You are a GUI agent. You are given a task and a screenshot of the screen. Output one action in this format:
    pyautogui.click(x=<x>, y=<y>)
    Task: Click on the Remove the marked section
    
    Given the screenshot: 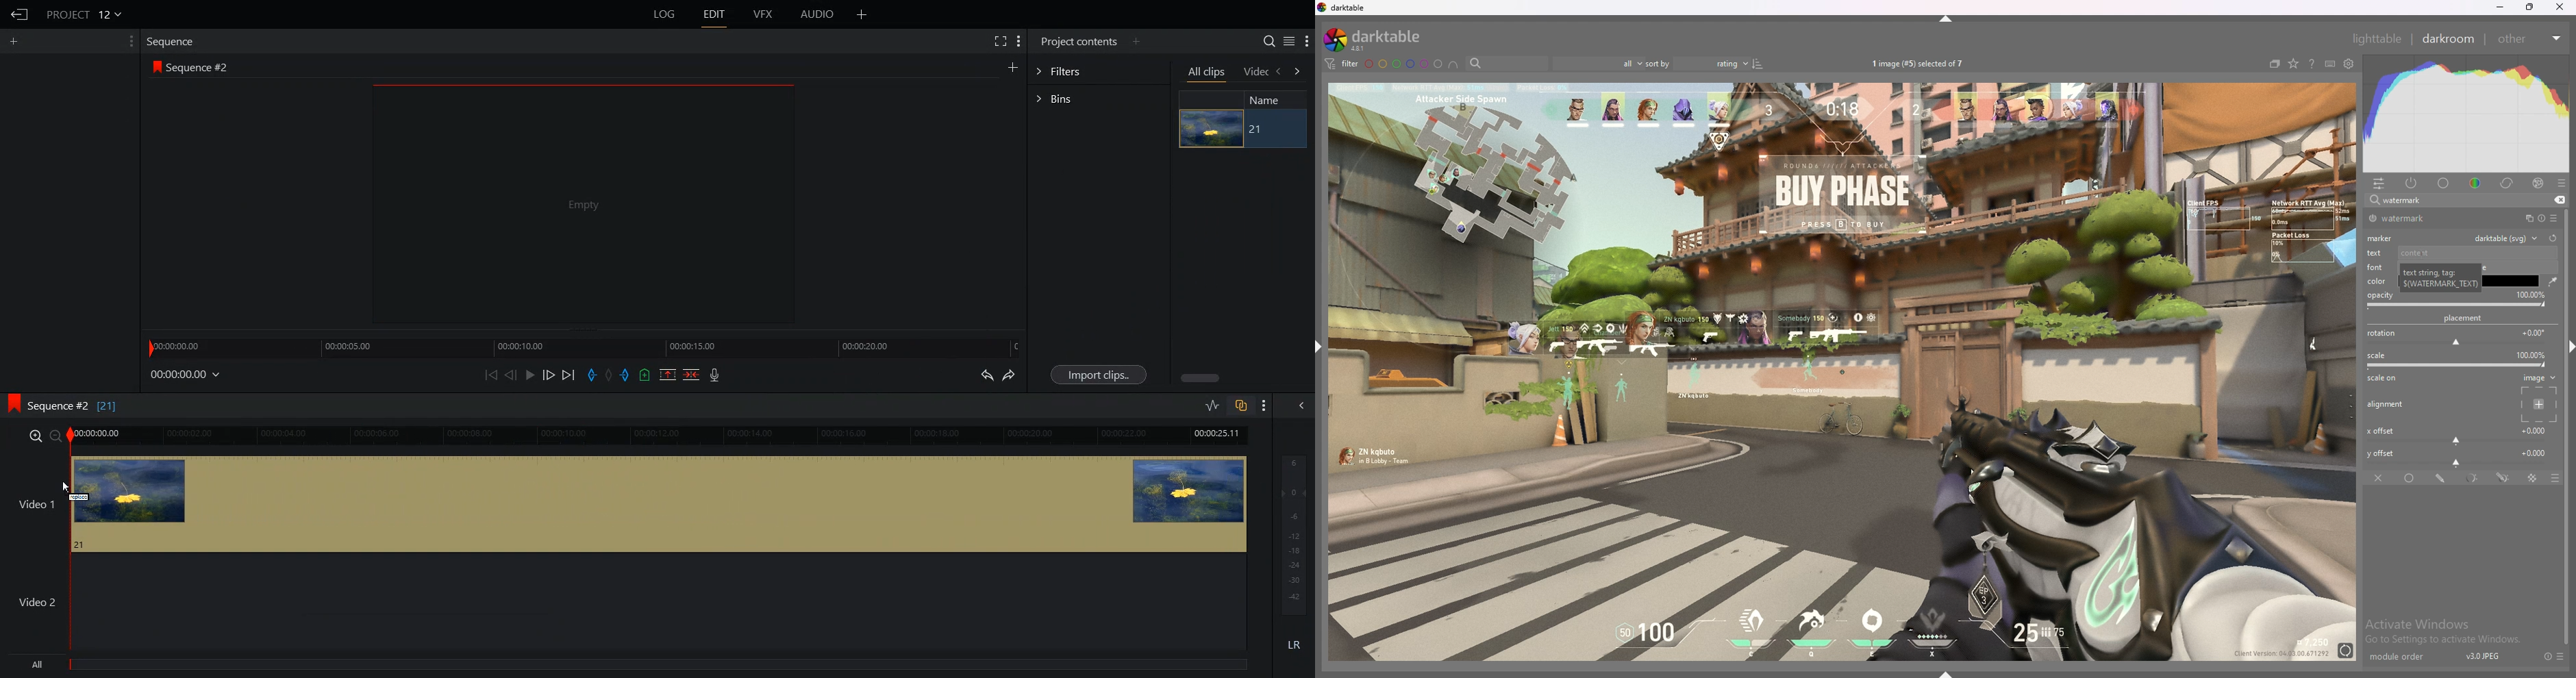 What is the action you would take?
    pyautogui.click(x=667, y=375)
    